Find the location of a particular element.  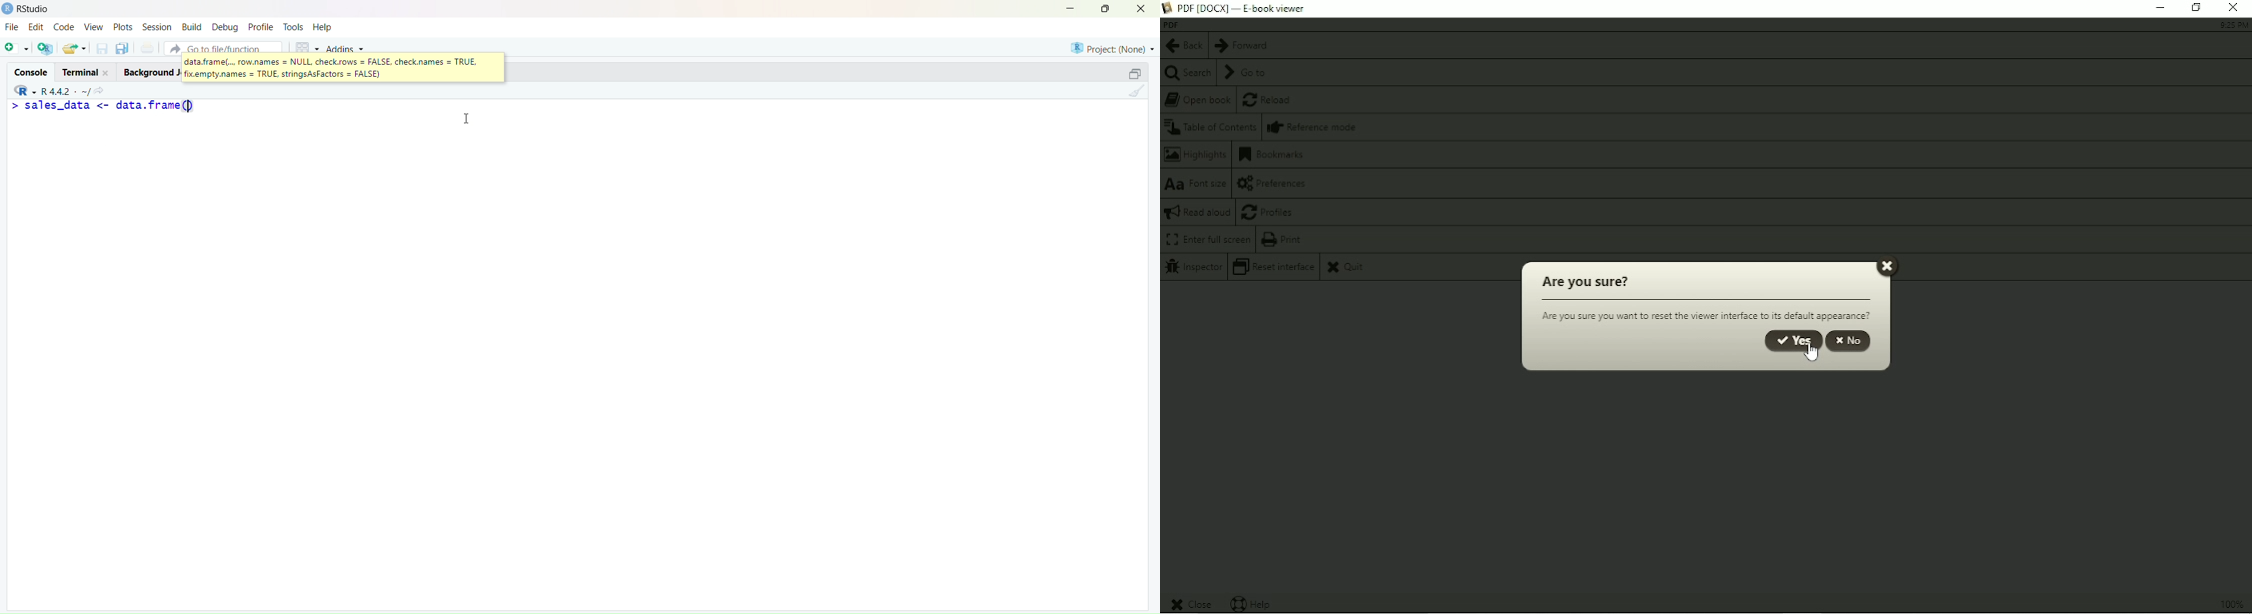

100% is located at coordinates (2229, 602).